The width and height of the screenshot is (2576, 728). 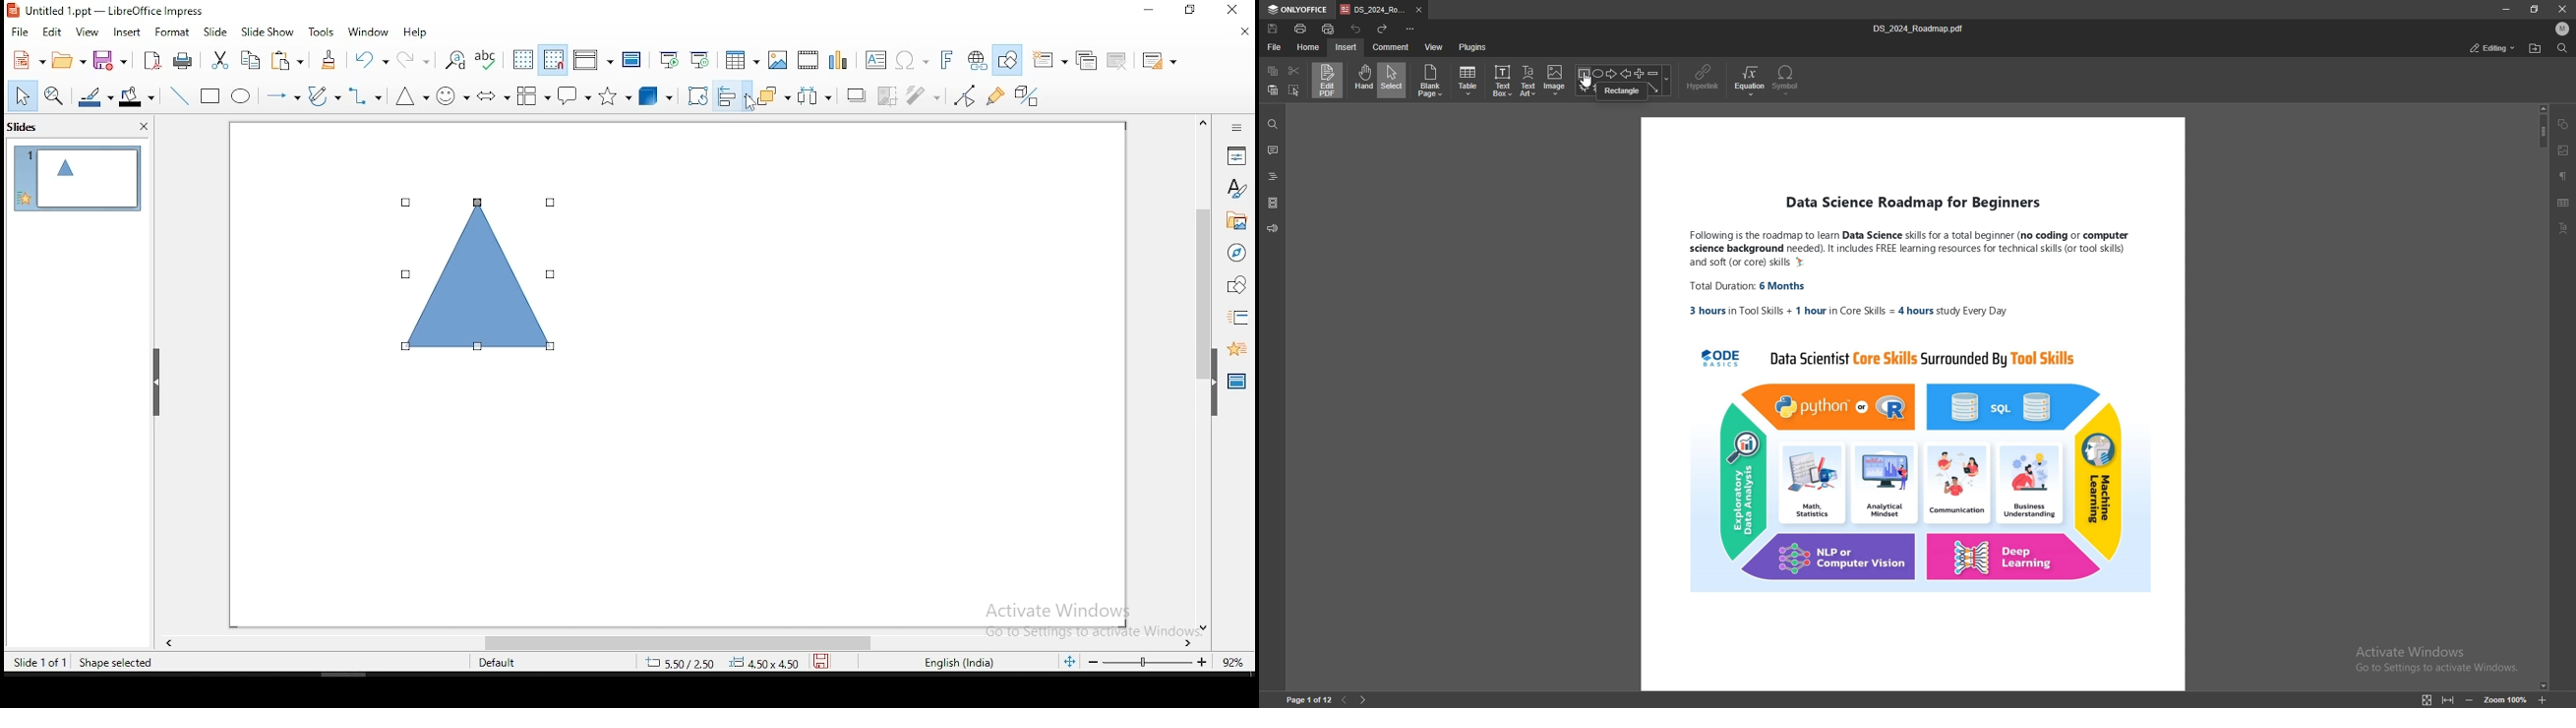 I want to click on distribute, so click(x=820, y=95).